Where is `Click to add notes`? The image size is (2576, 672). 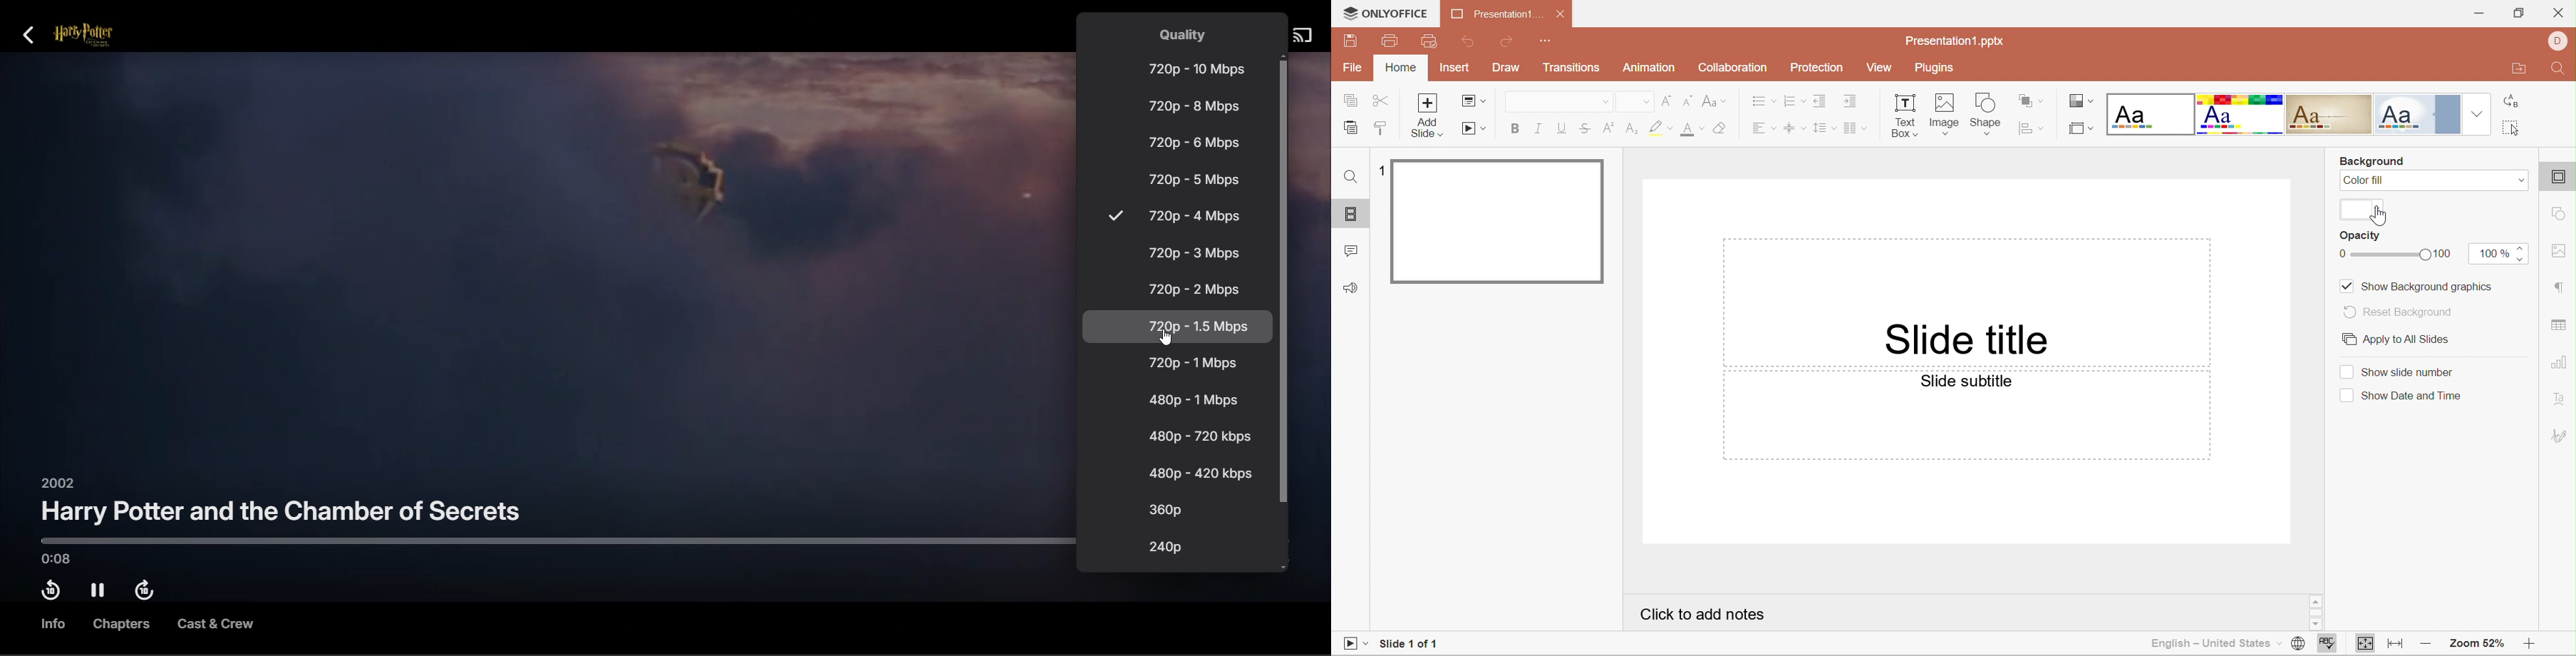
Click to add notes is located at coordinates (1698, 613).